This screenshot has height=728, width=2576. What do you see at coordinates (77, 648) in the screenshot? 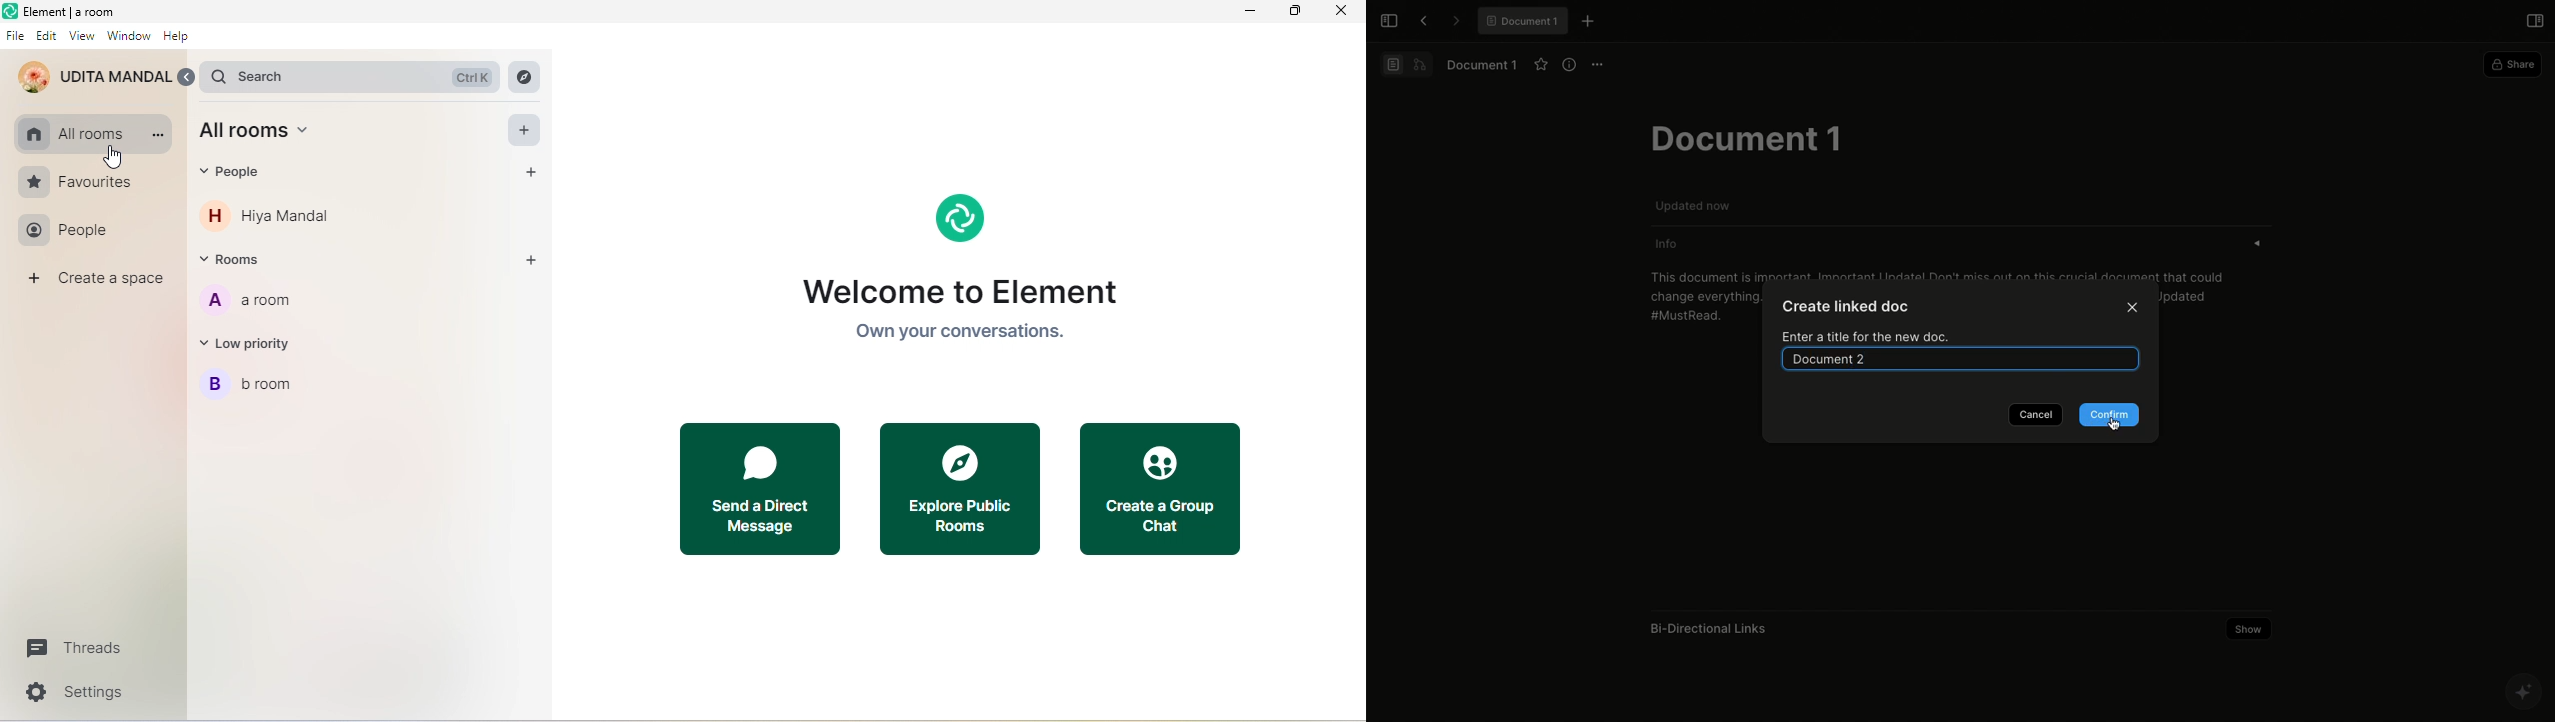
I see `Threads` at bounding box center [77, 648].